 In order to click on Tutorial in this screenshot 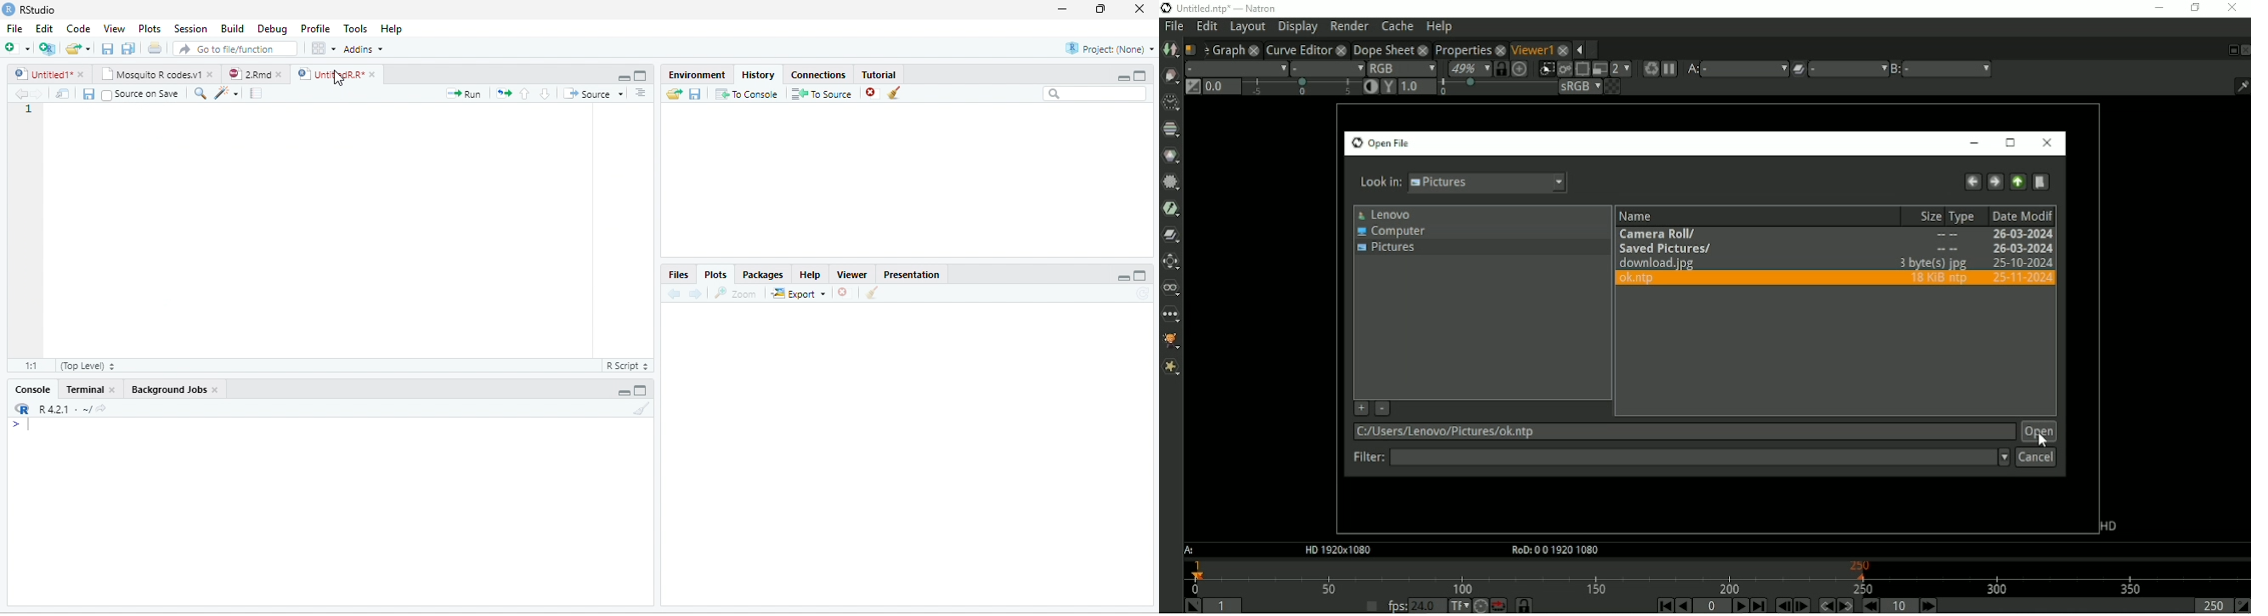, I will do `click(880, 73)`.